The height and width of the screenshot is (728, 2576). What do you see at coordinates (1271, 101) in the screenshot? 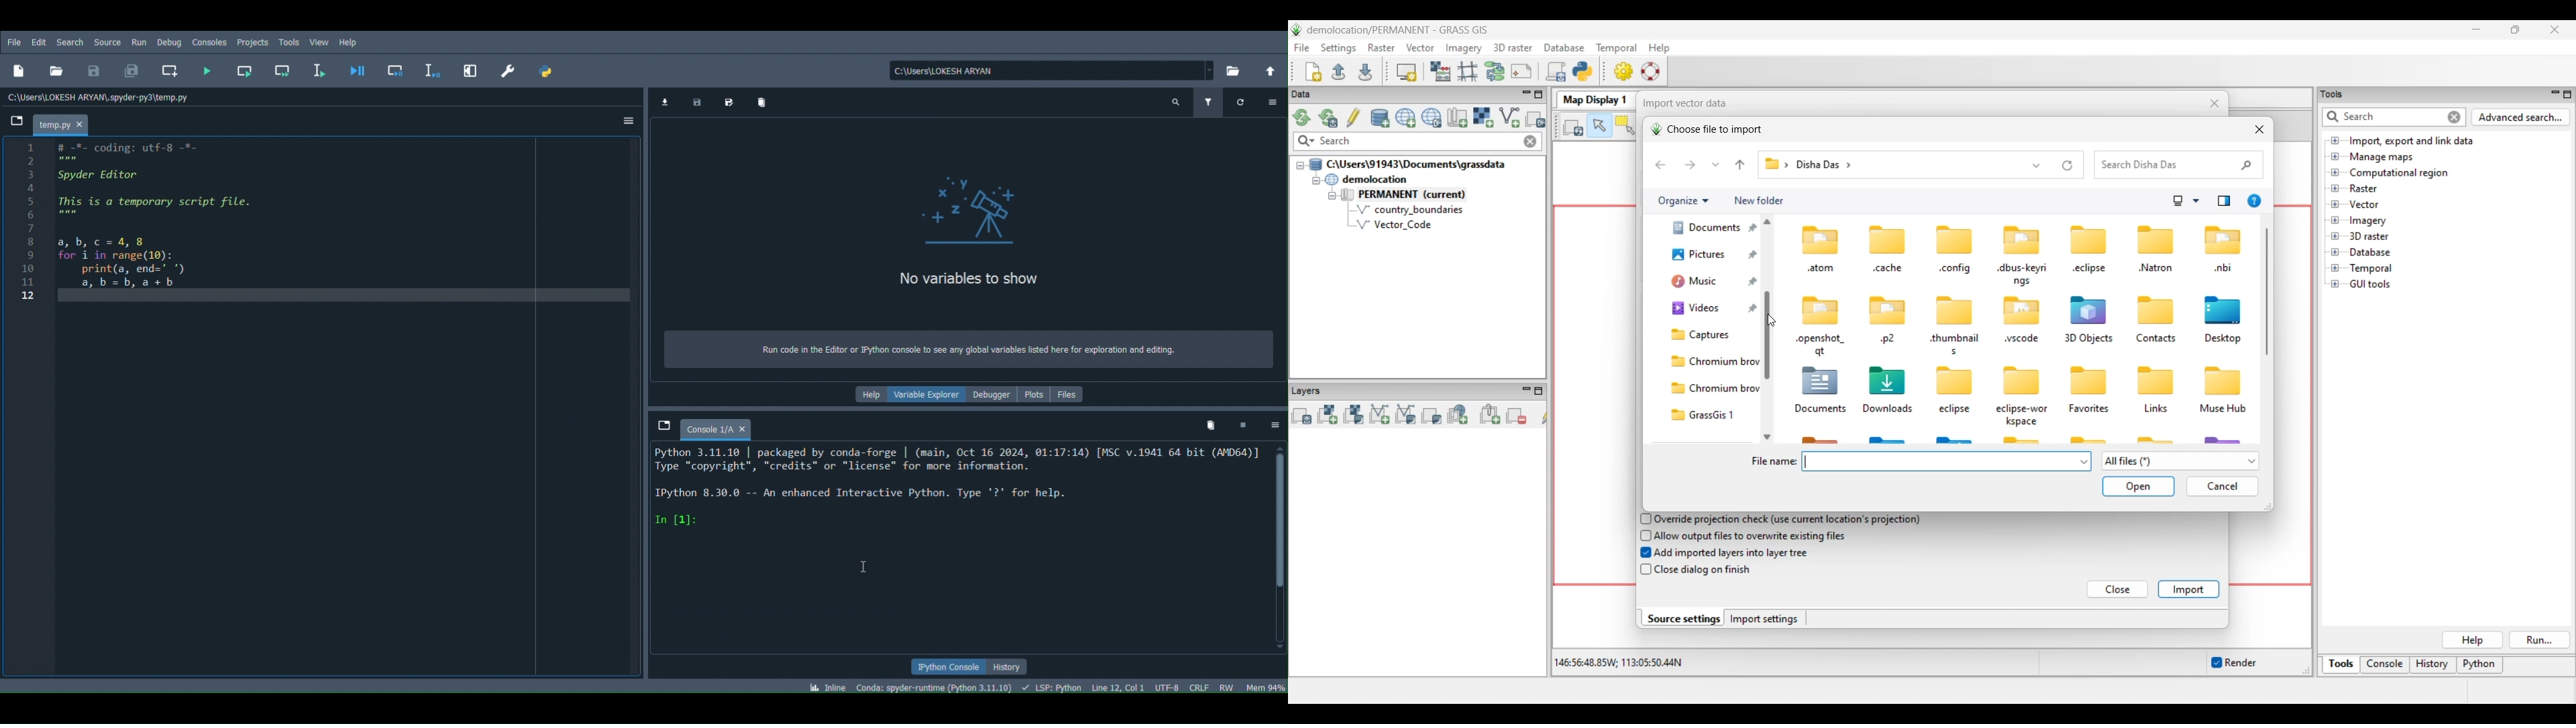
I see `Options` at bounding box center [1271, 101].